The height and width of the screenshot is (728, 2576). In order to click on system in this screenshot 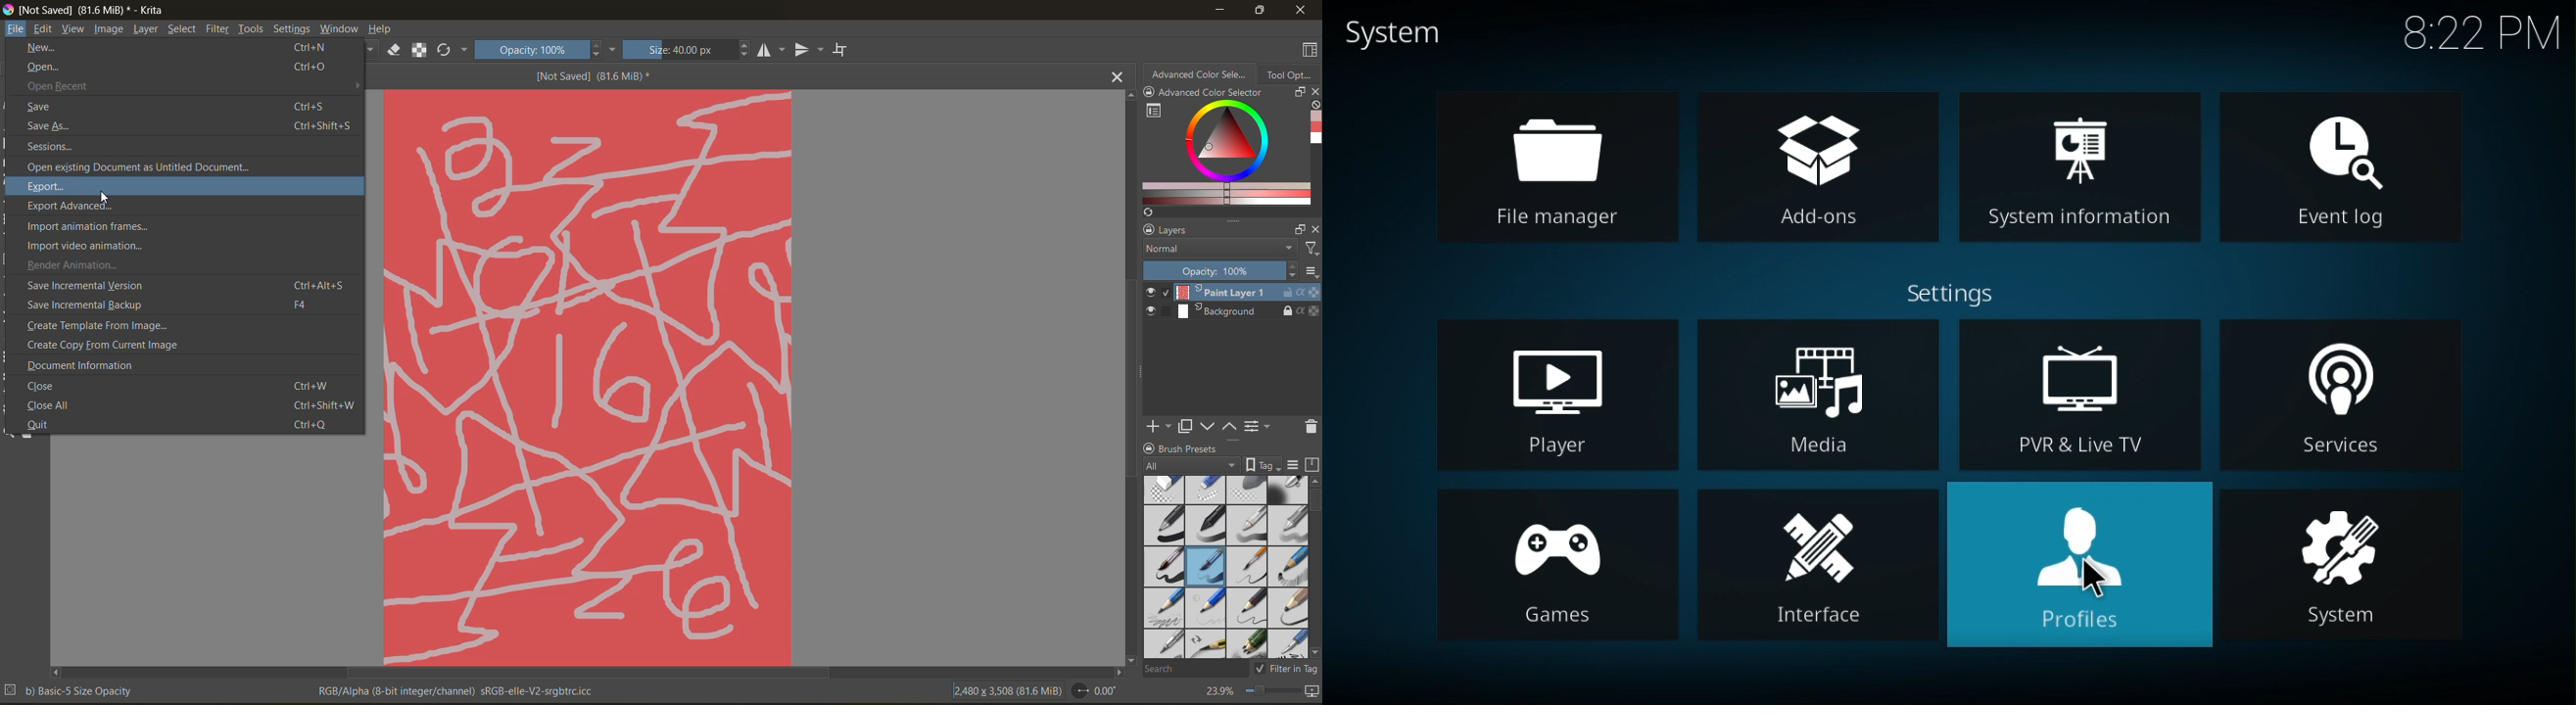, I will do `click(2348, 564)`.